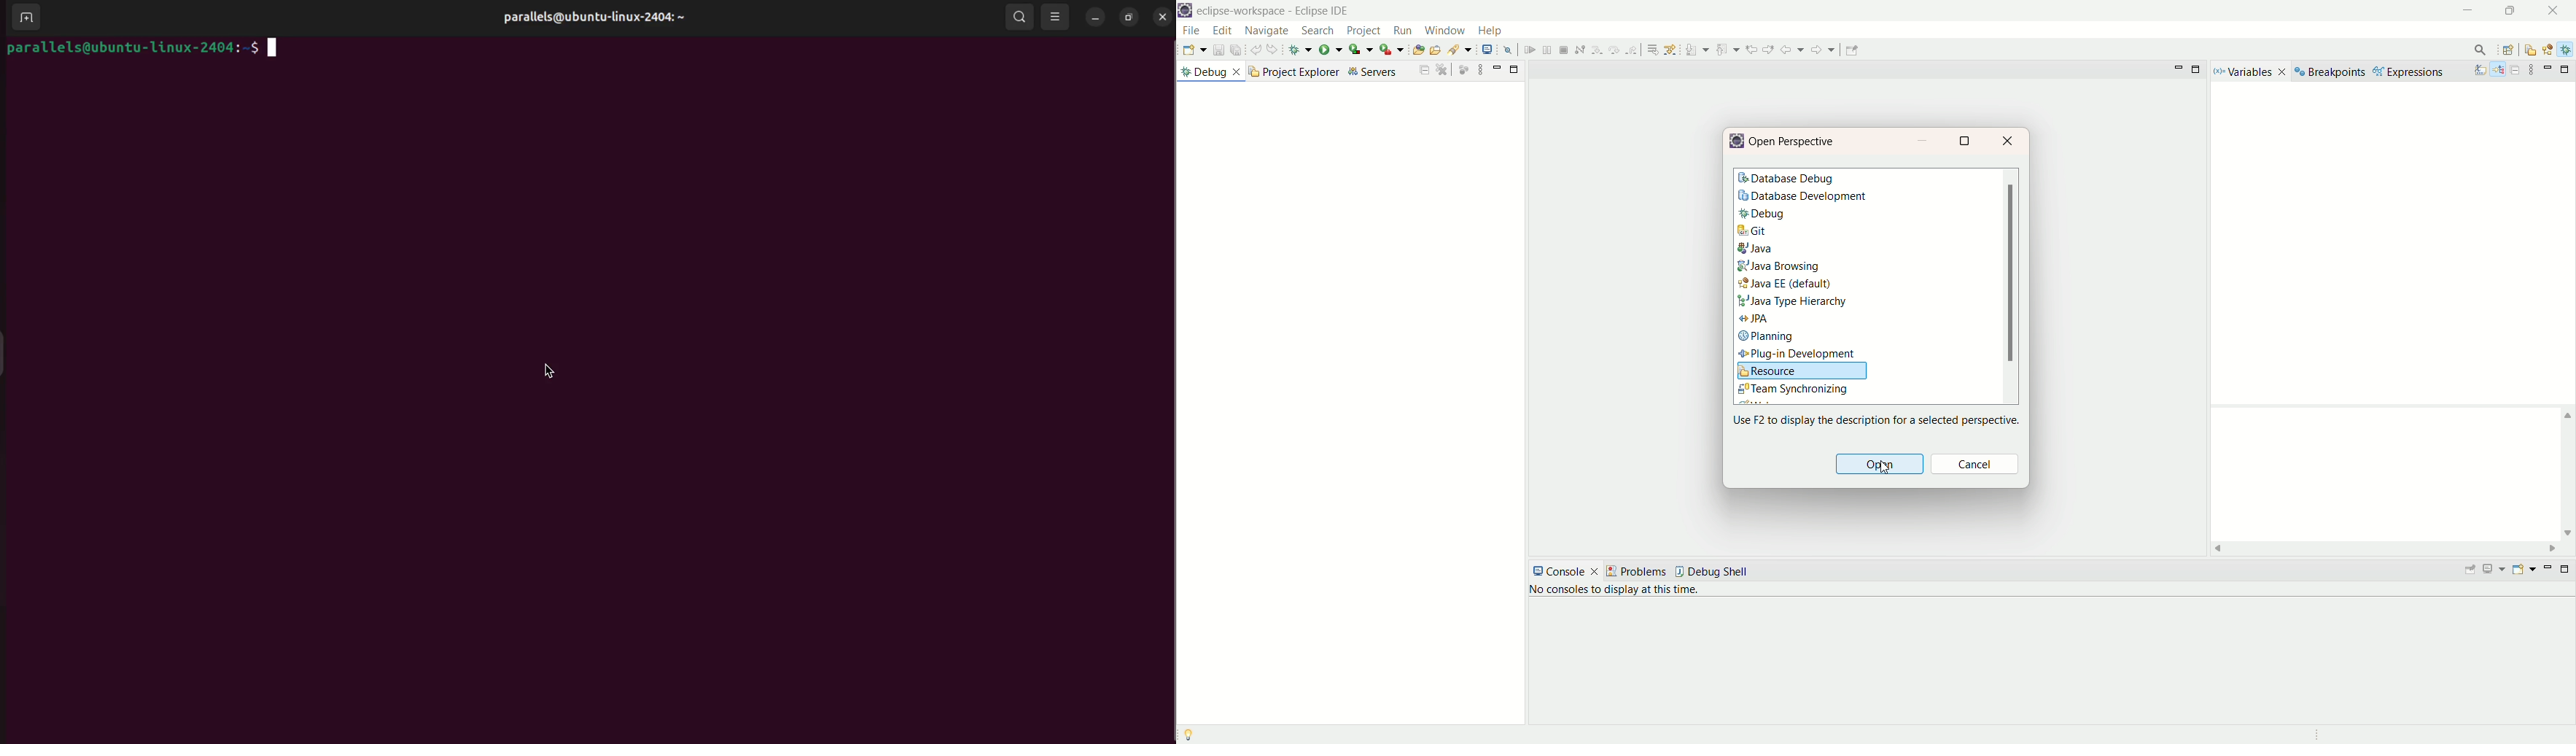  I want to click on minimize, so click(1096, 18).